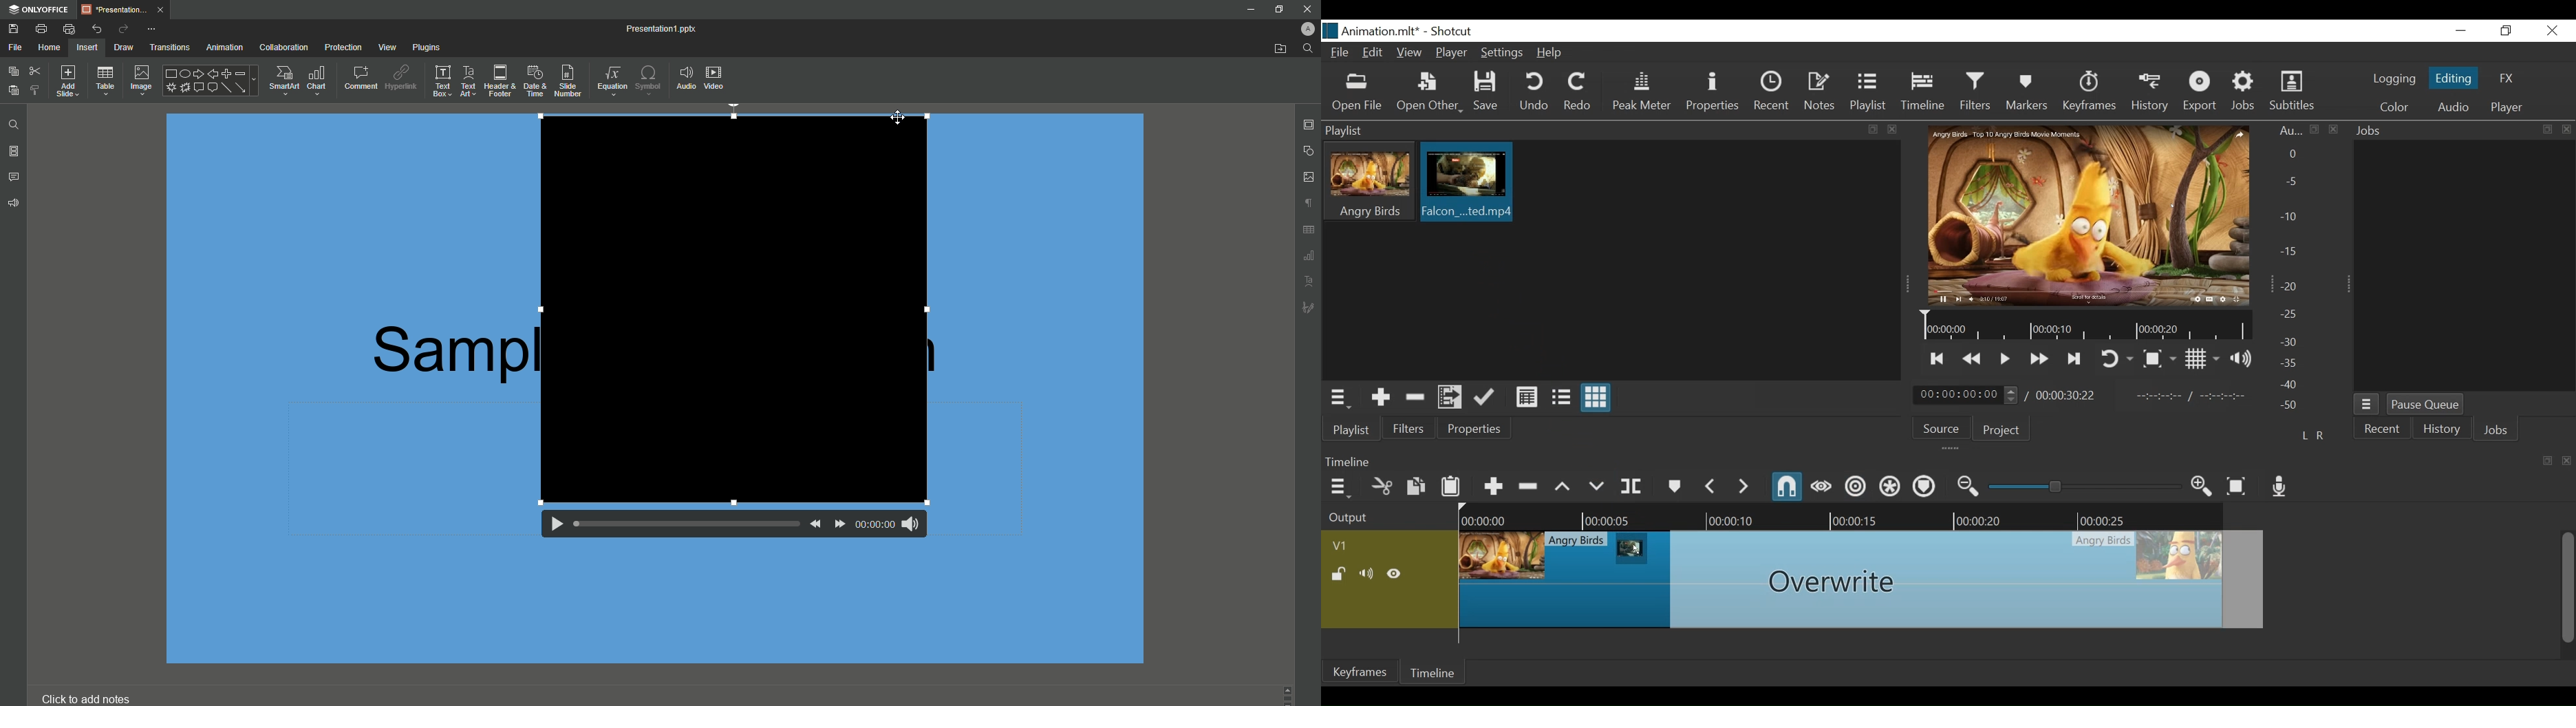  I want to click on Jobs , so click(2496, 429).